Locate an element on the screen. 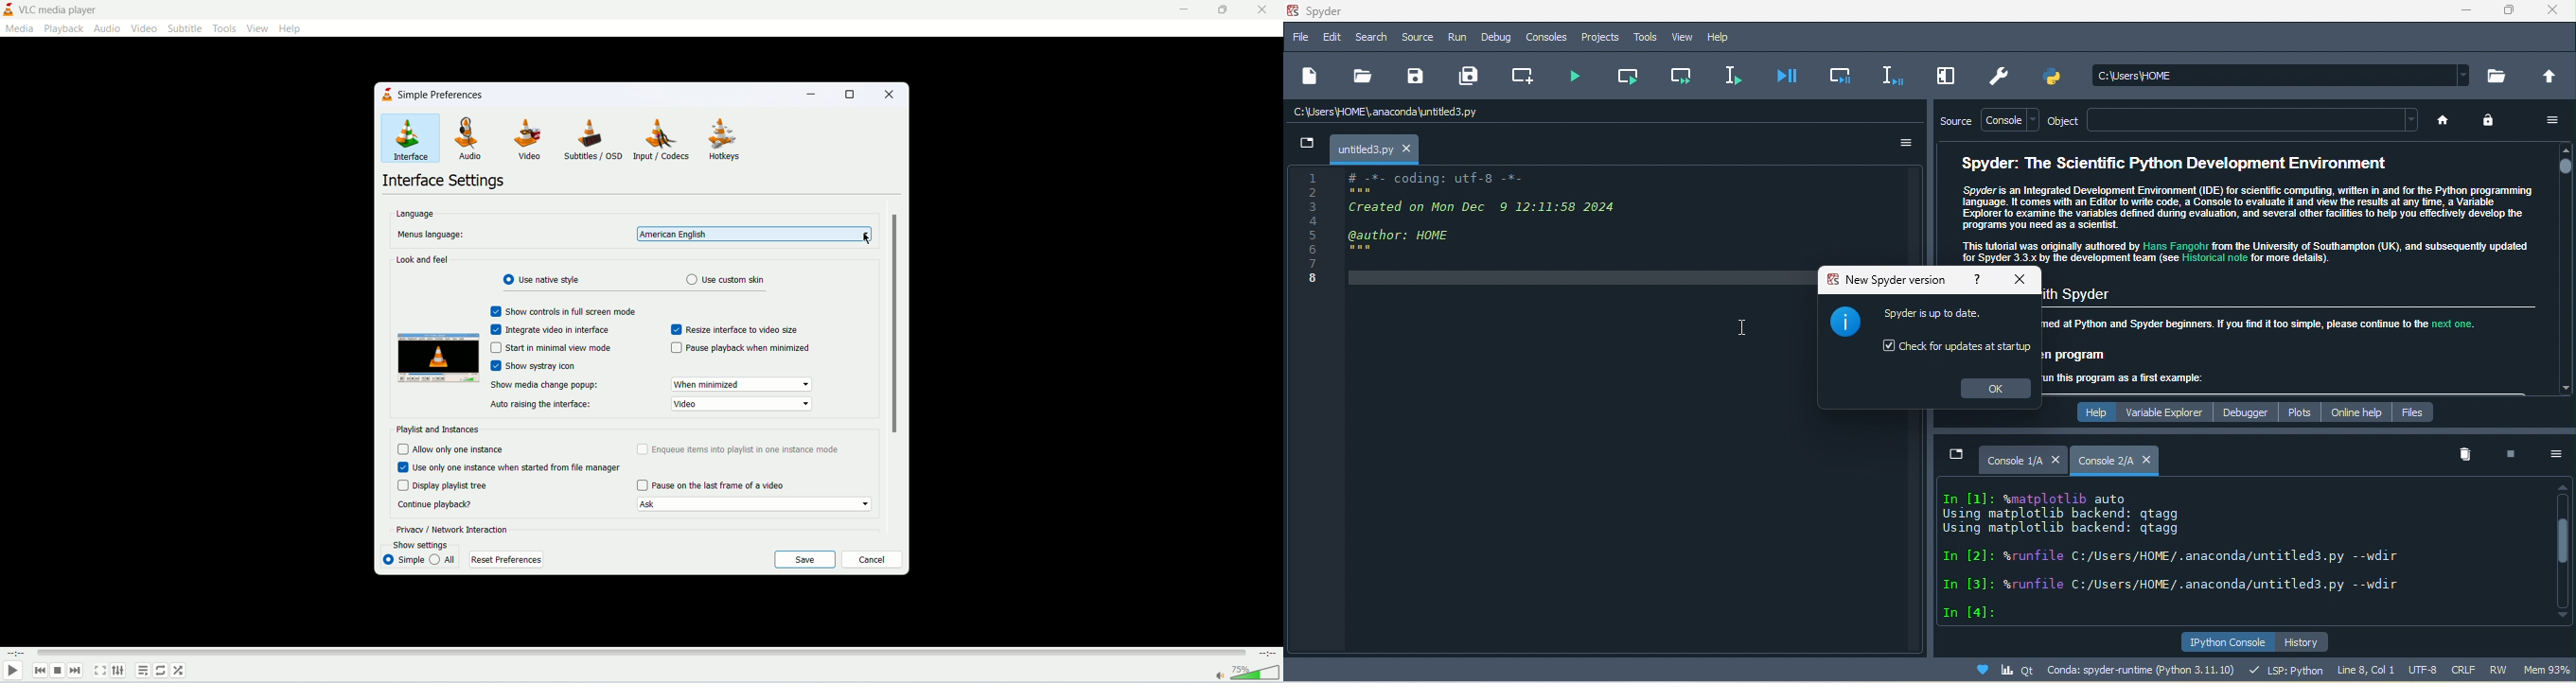 The image size is (2576, 700). run selection is located at coordinates (1737, 75).